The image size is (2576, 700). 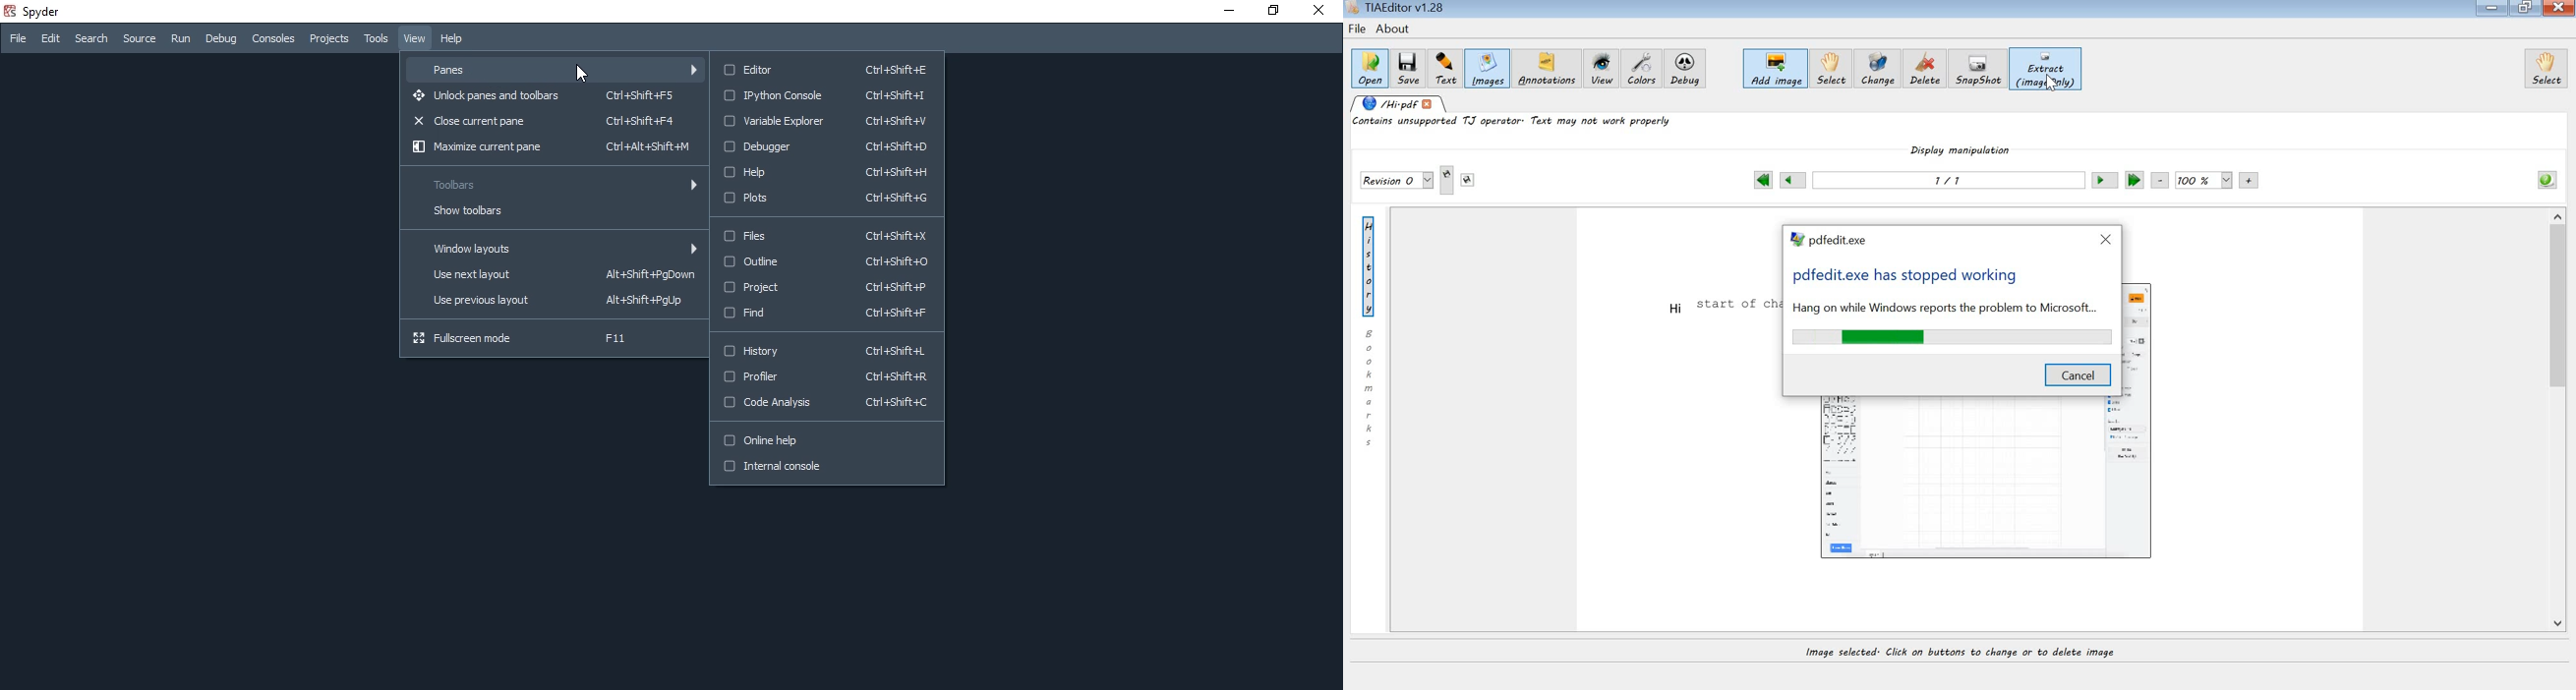 What do you see at coordinates (553, 97) in the screenshot?
I see `Unlock panes and toolbars` at bounding box center [553, 97].